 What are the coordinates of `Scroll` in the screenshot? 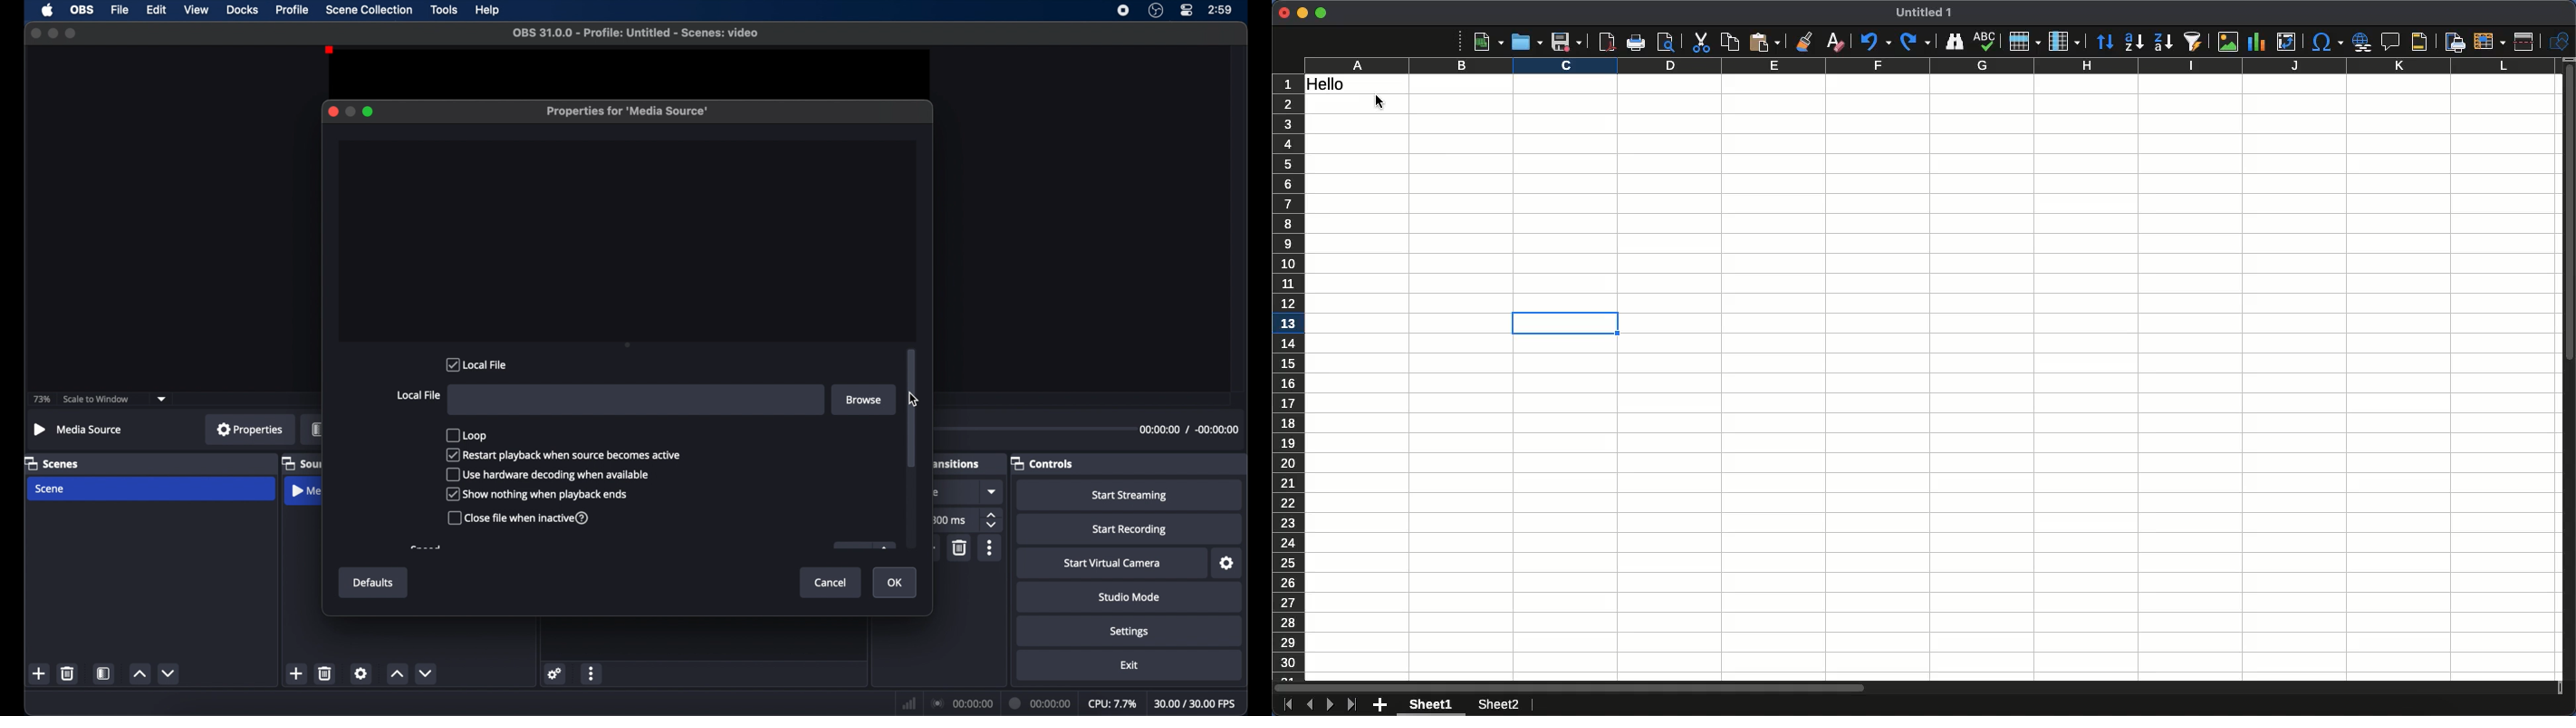 It's located at (2568, 379).